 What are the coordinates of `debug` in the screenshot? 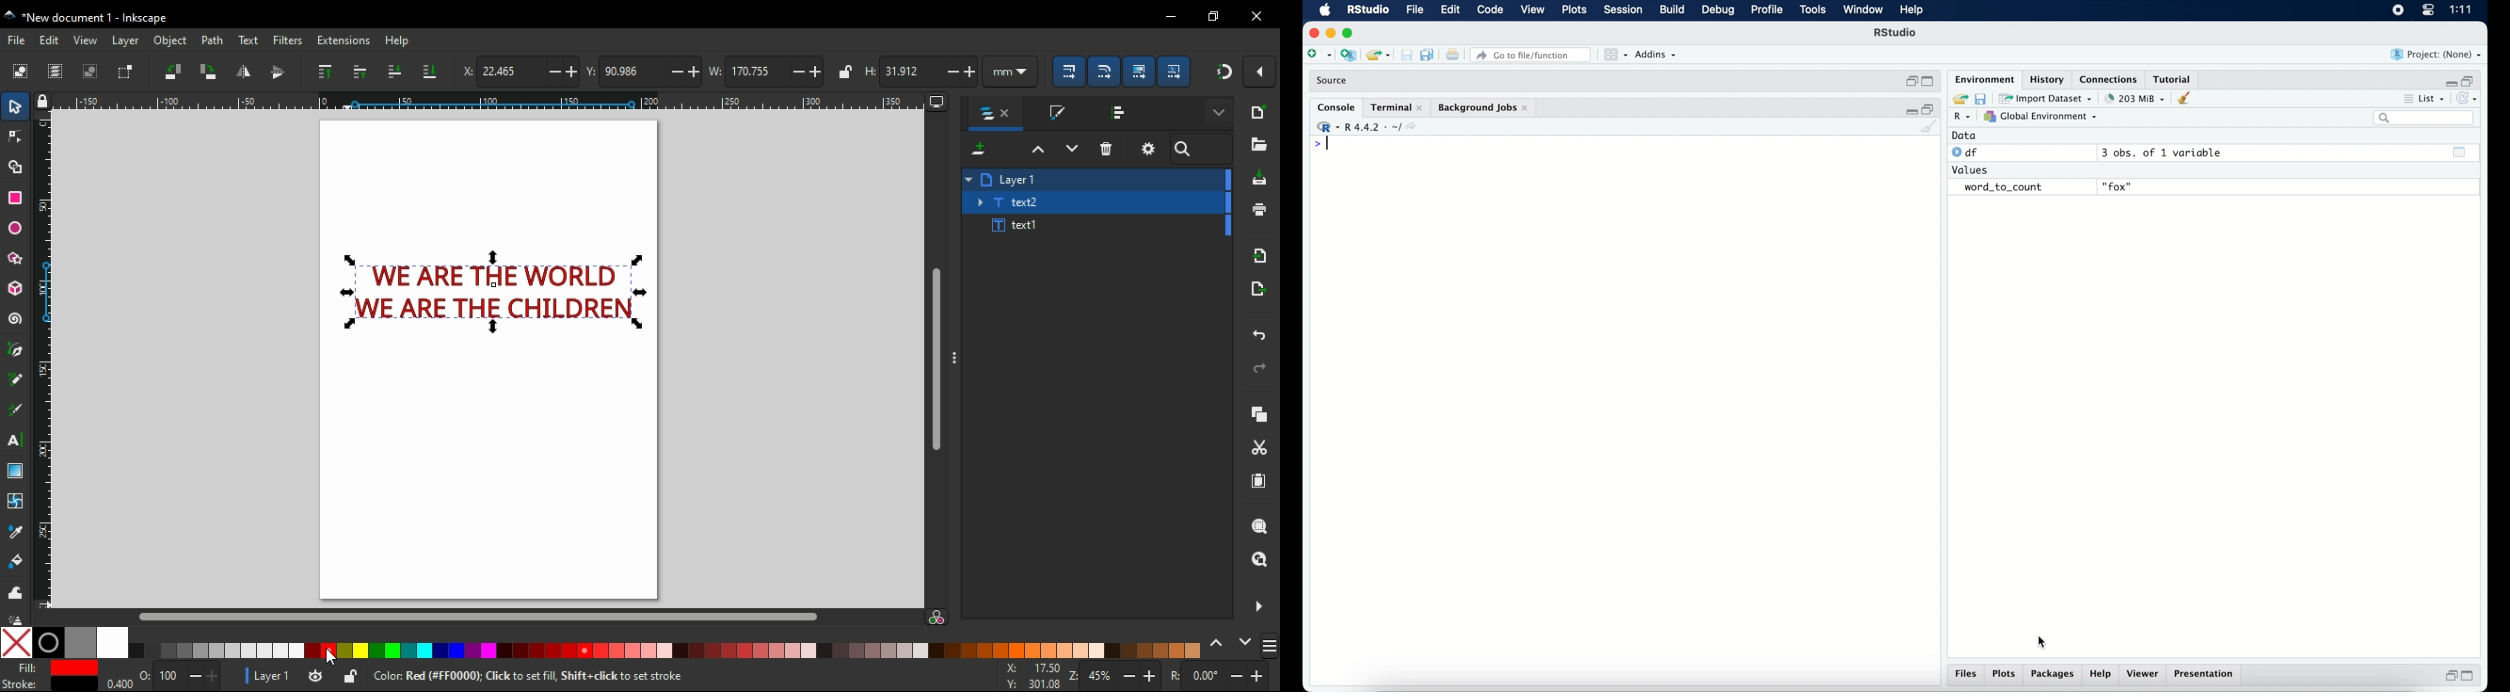 It's located at (1719, 11).